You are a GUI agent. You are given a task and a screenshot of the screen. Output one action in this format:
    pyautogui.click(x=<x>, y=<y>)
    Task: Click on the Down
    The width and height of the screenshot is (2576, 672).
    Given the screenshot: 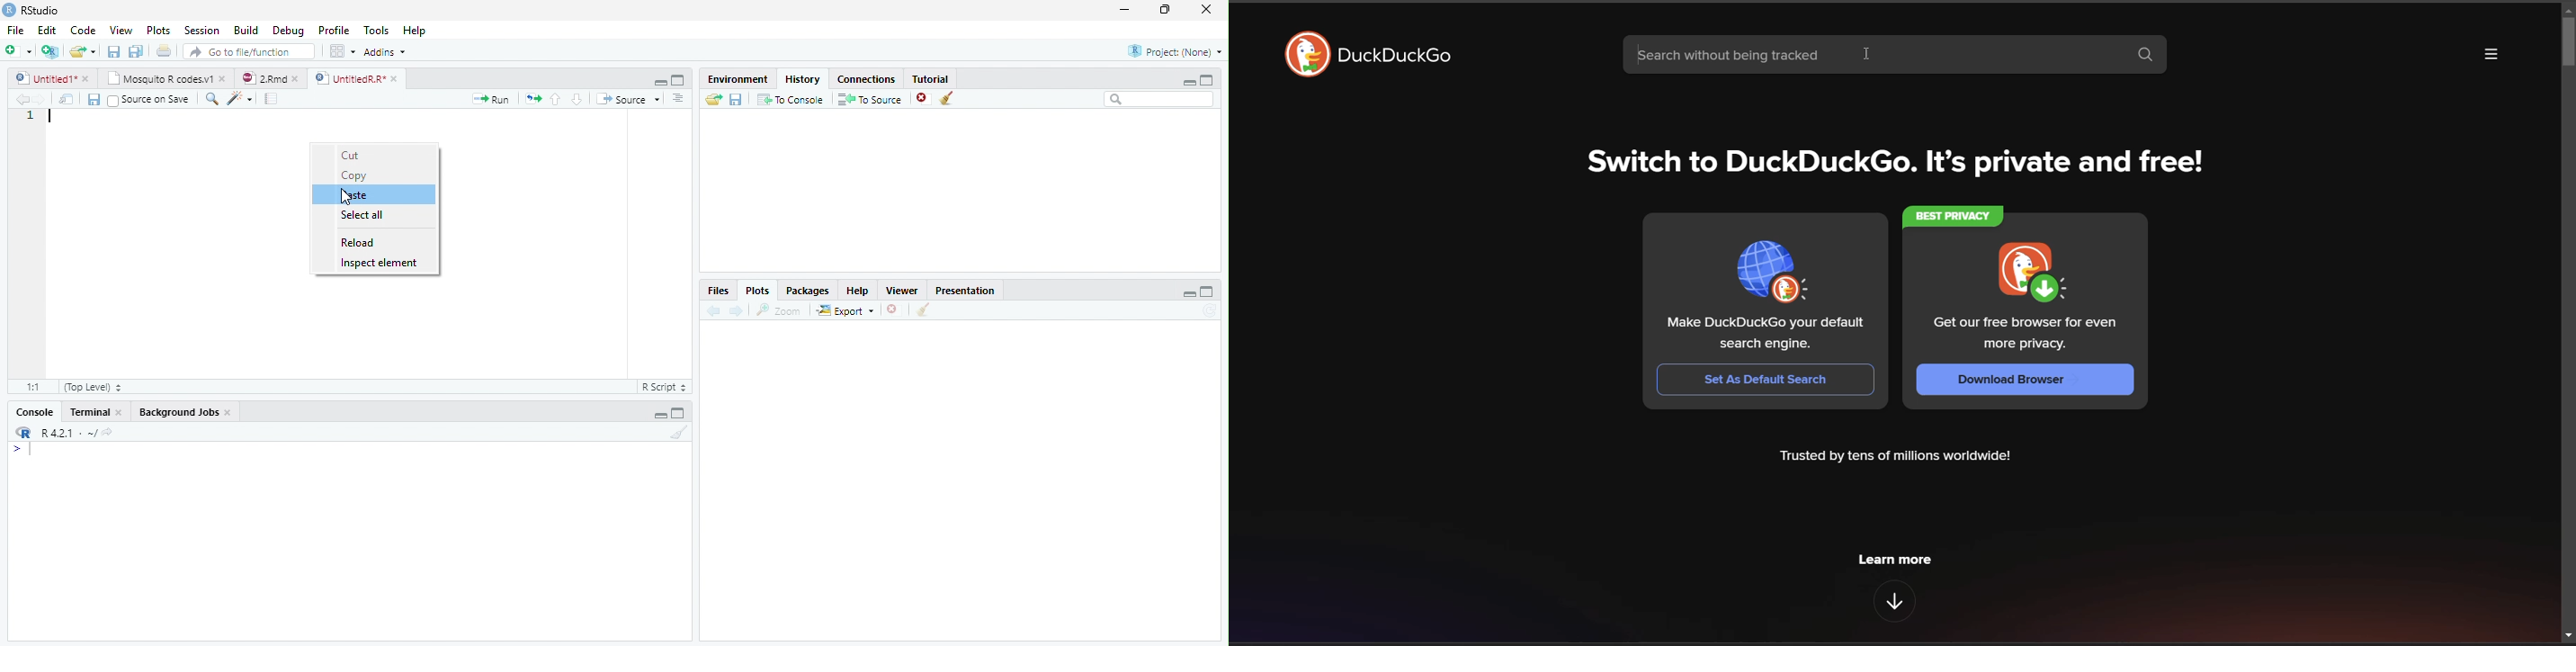 What is the action you would take?
    pyautogui.click(x=577, y=100)
    